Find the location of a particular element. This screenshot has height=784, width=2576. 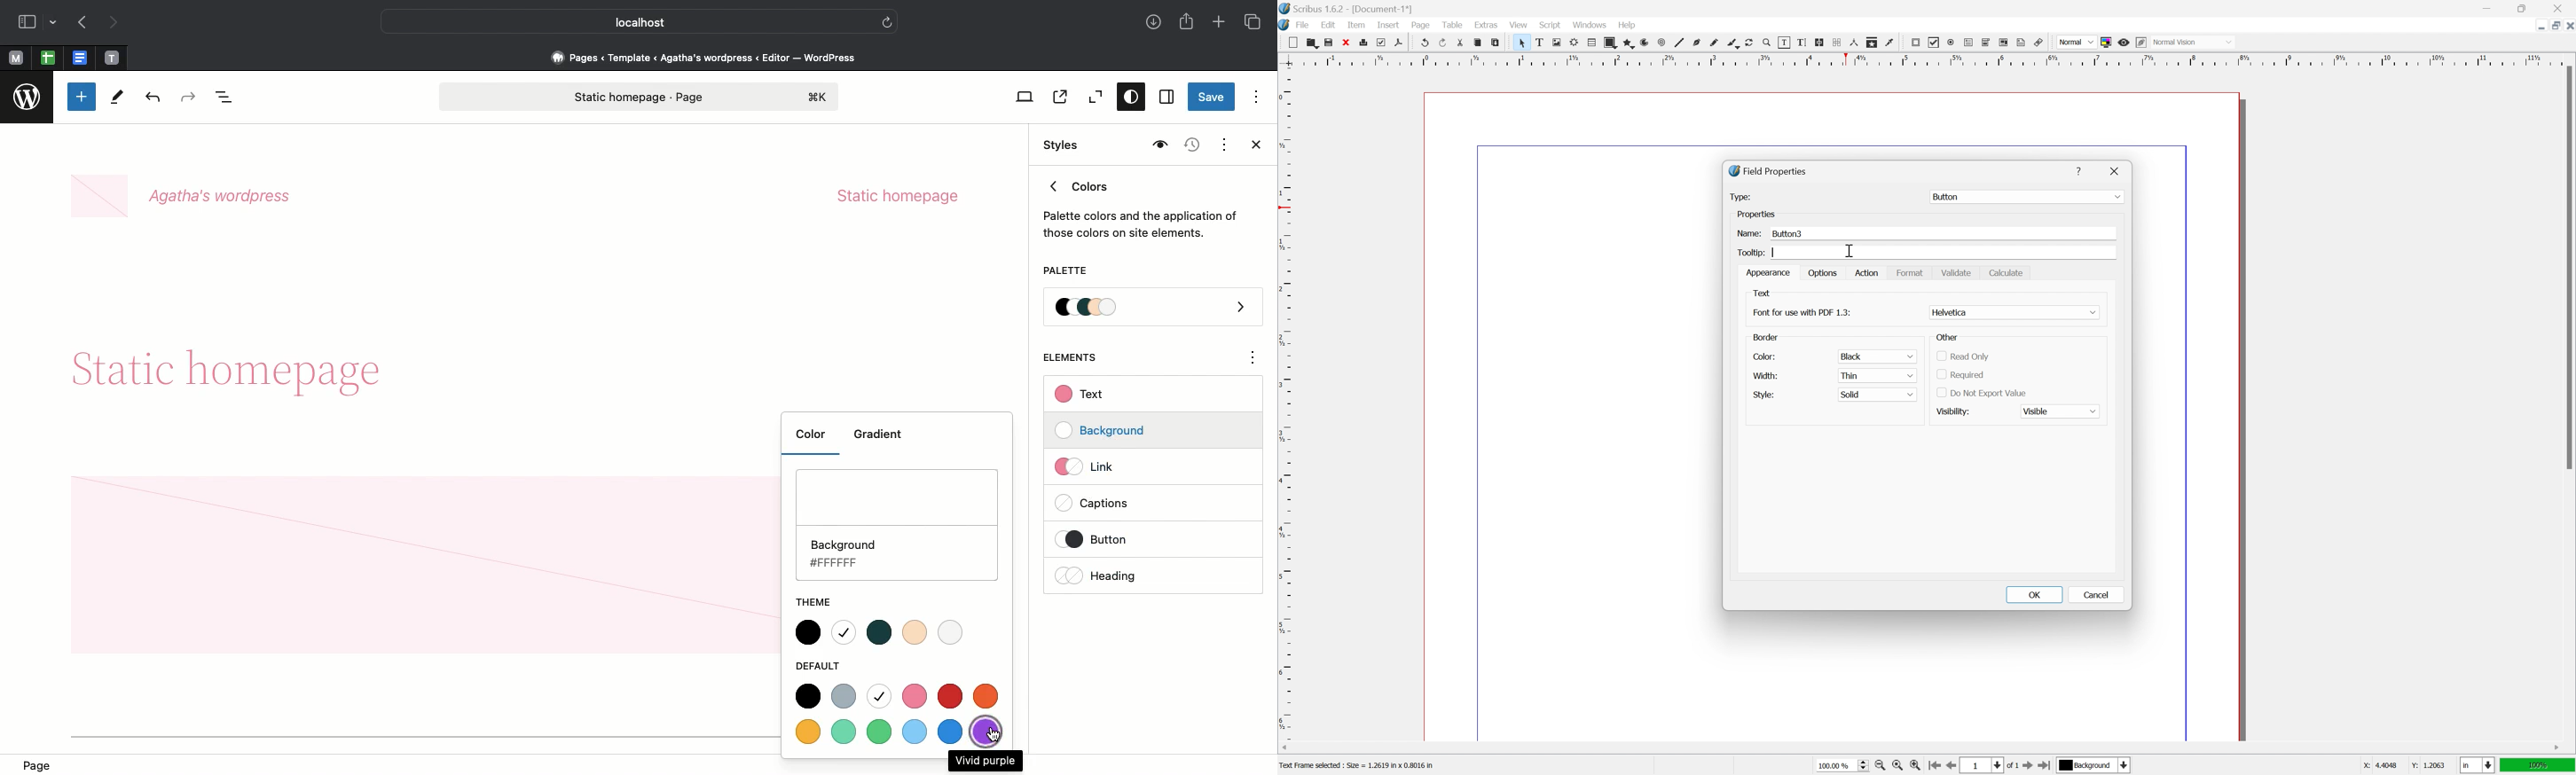

close is located at coordinates (2562, 7).